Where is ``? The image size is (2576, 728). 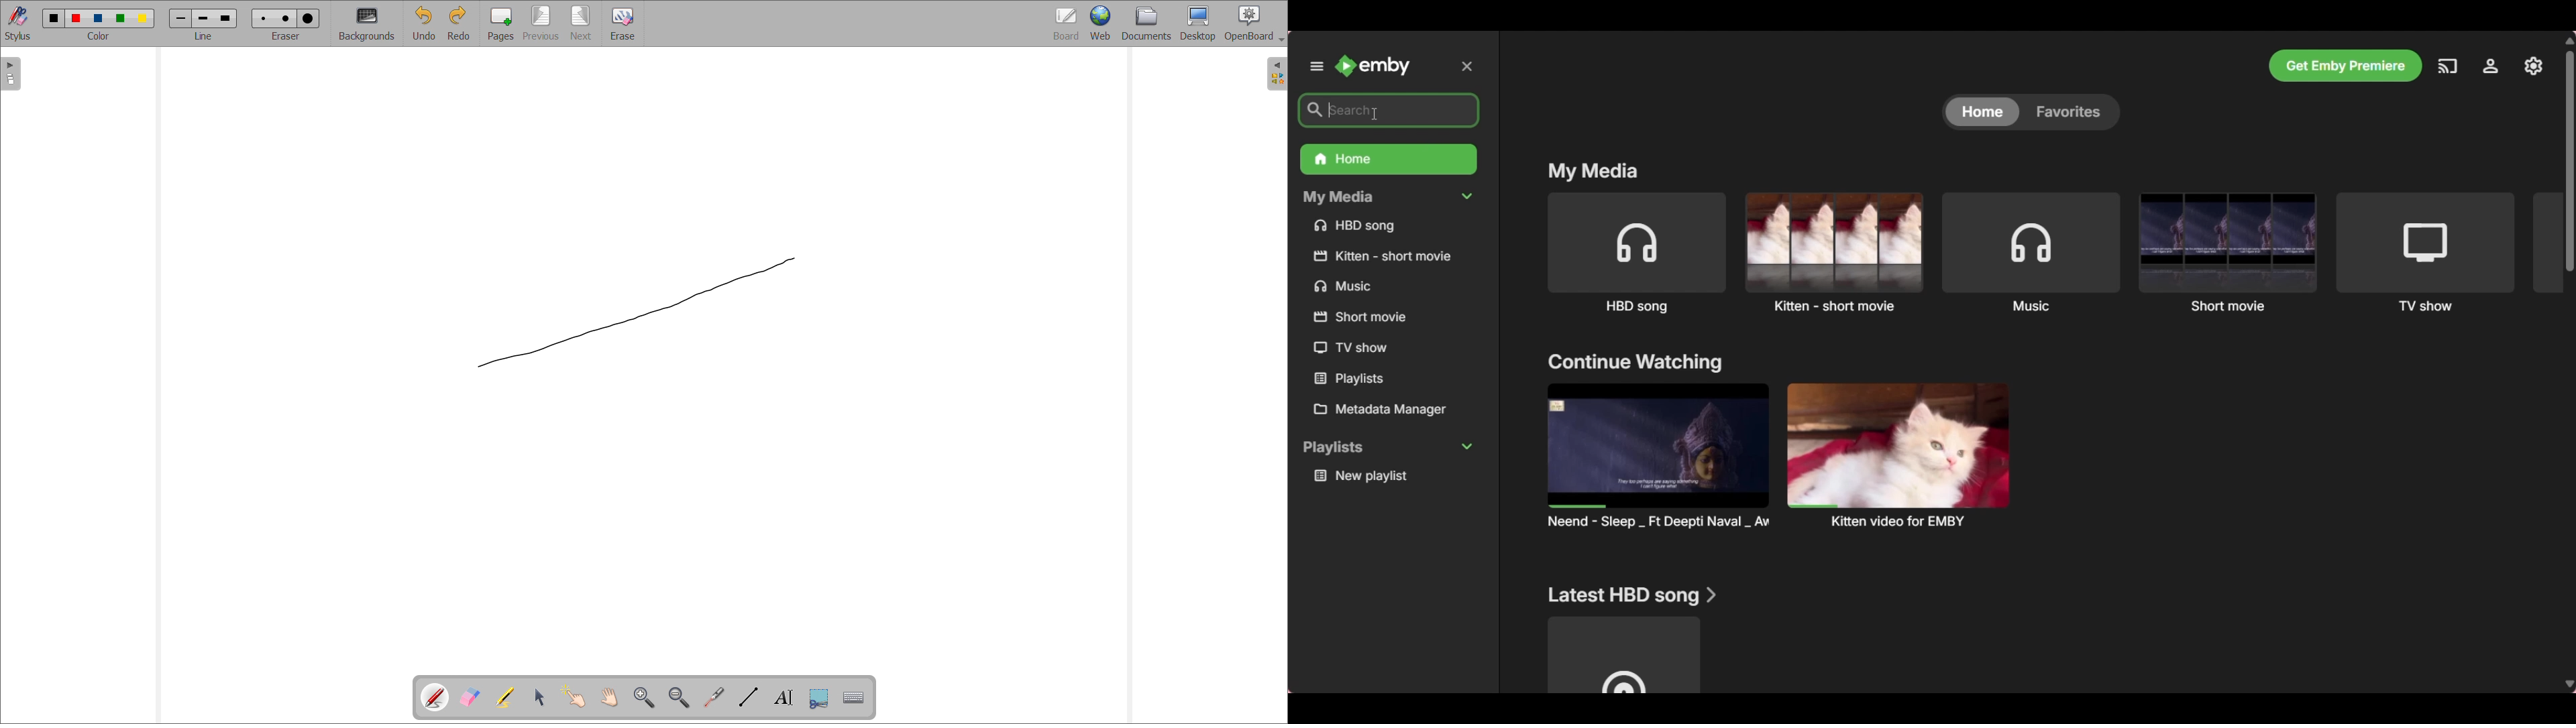  is located at coordinates (1363, 316).